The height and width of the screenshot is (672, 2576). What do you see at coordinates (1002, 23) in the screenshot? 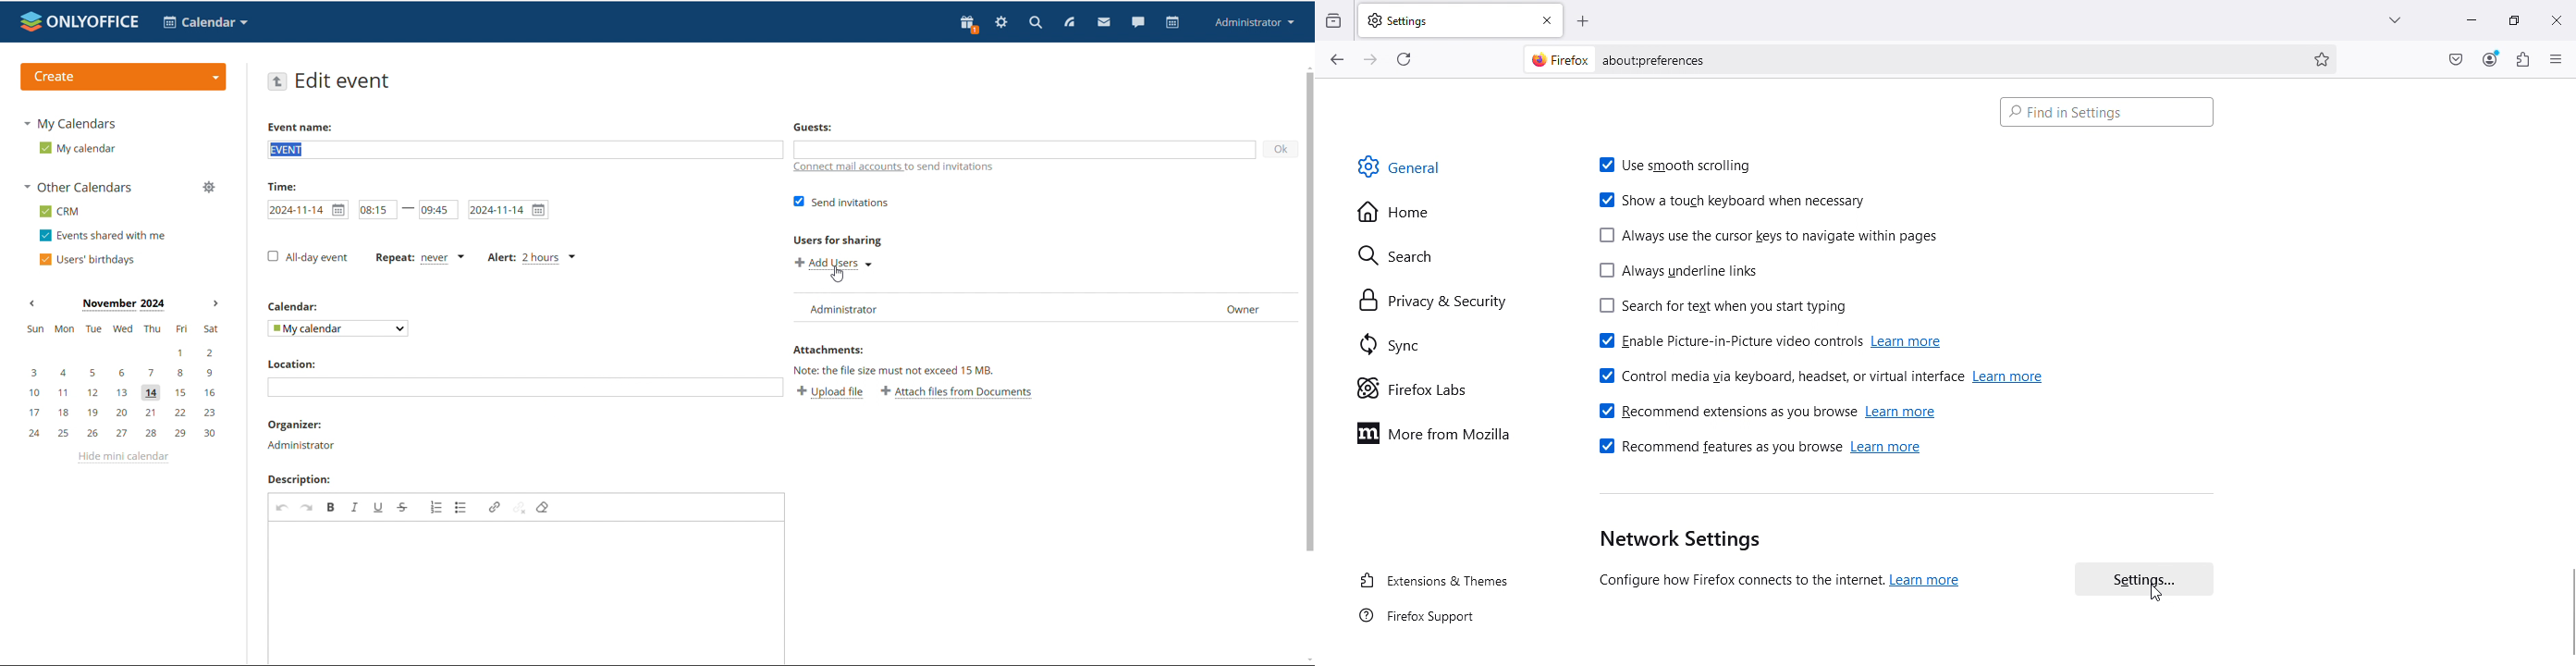
I see `settings` at bounding box center [1002, 23].